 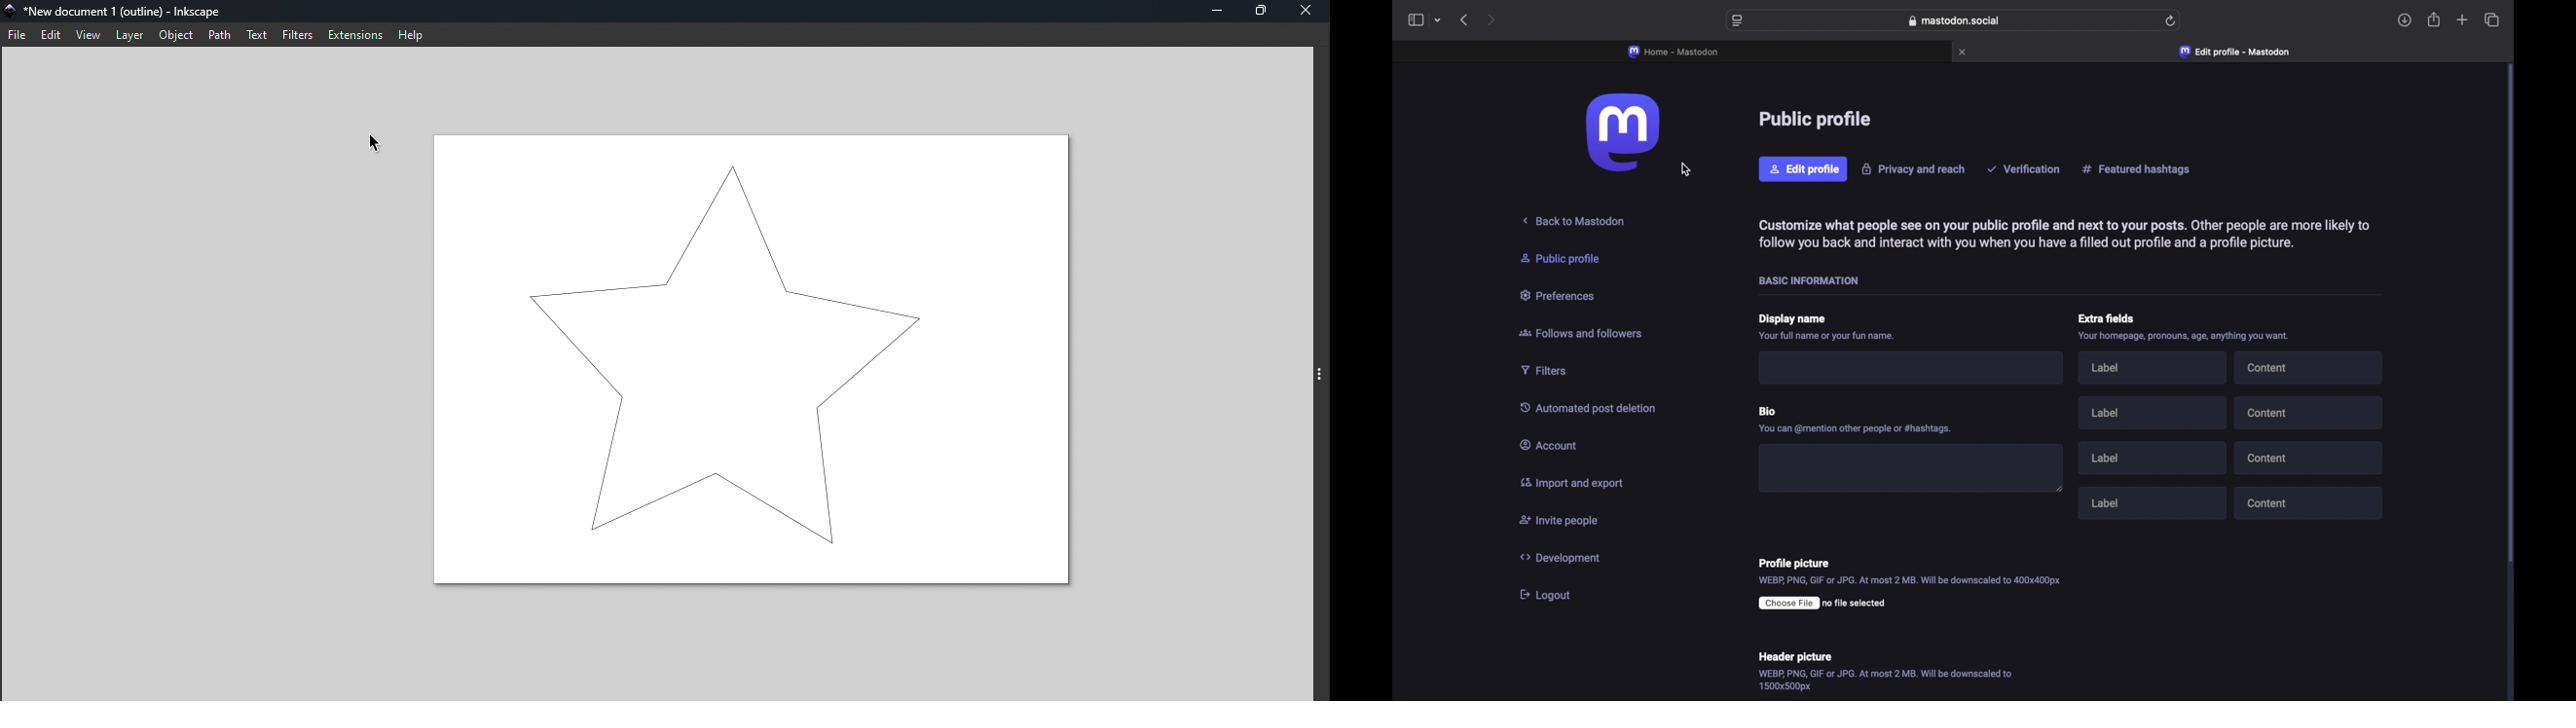 I want to click on logout, so click(x=1545, y=595).